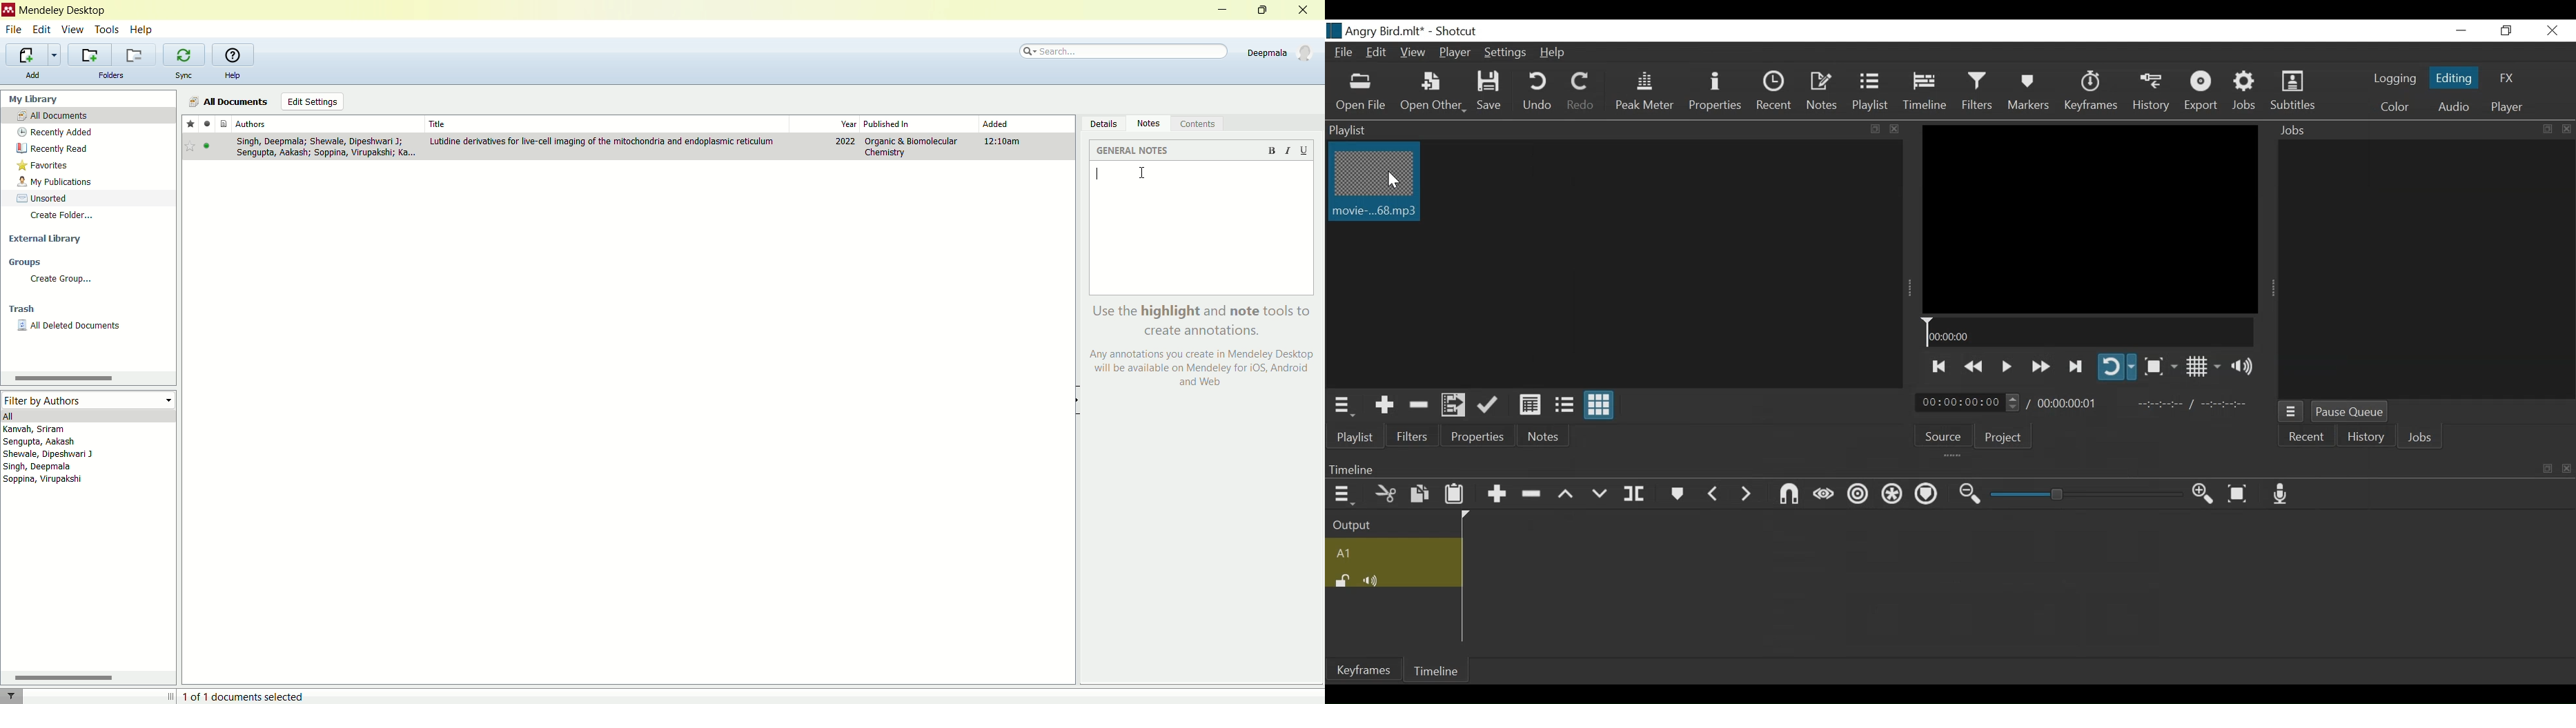 The image size is (2576, 728). Describe the element at coordinates (1714, 493) in the screenshot. I see `Previous marker` at that location.